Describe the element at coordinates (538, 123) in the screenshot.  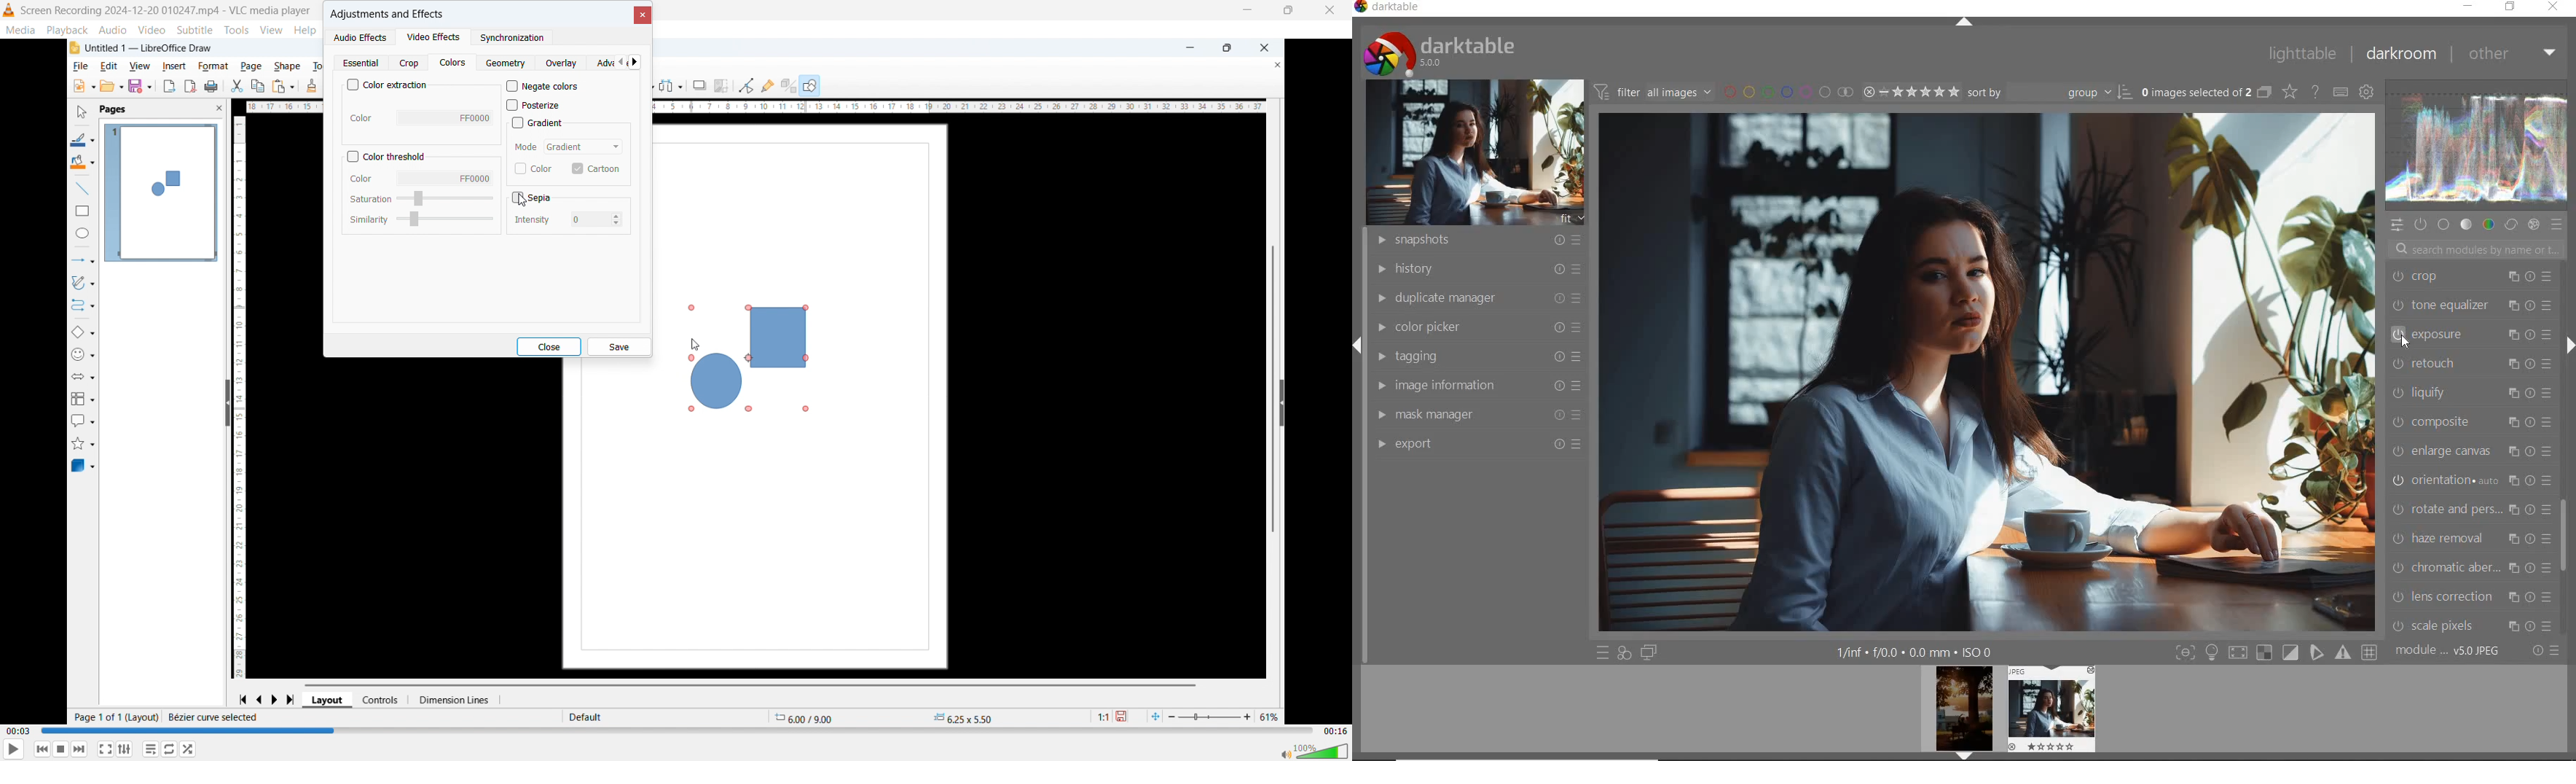
I see `Gradient ` at that location.